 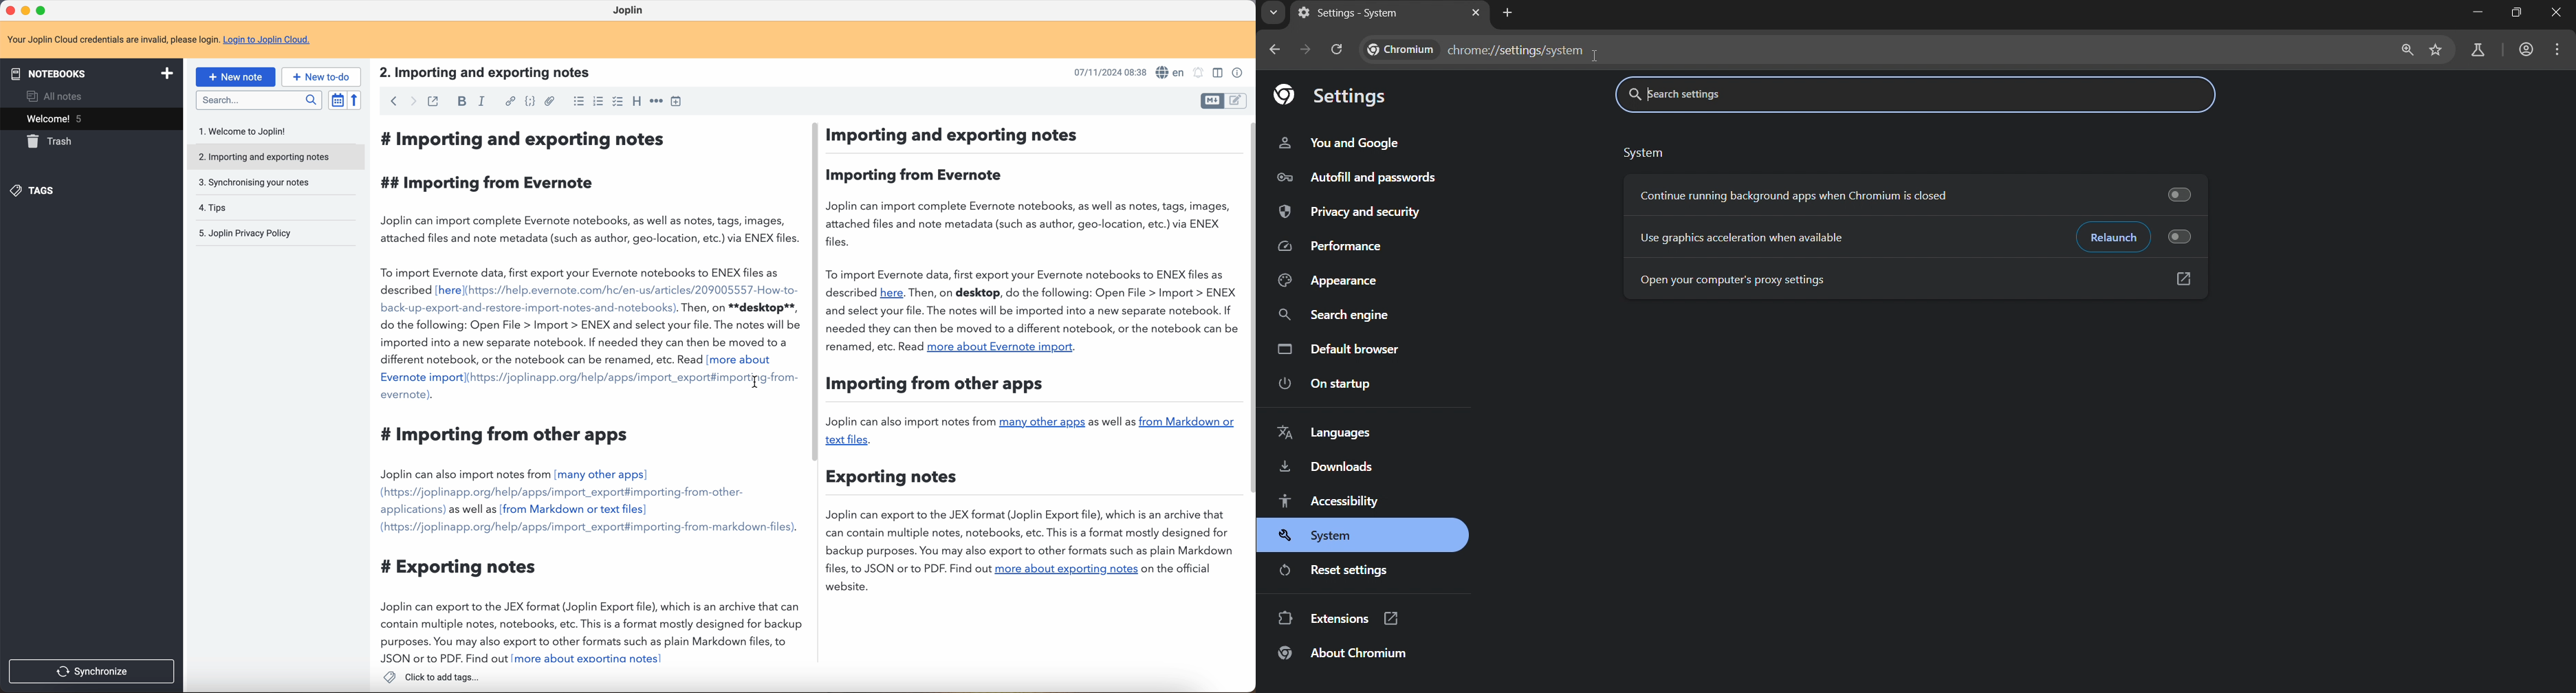 What do you see at coordinates (258, 99) in the screenshot?
I see `search bar` at bounding box center [258, 99].